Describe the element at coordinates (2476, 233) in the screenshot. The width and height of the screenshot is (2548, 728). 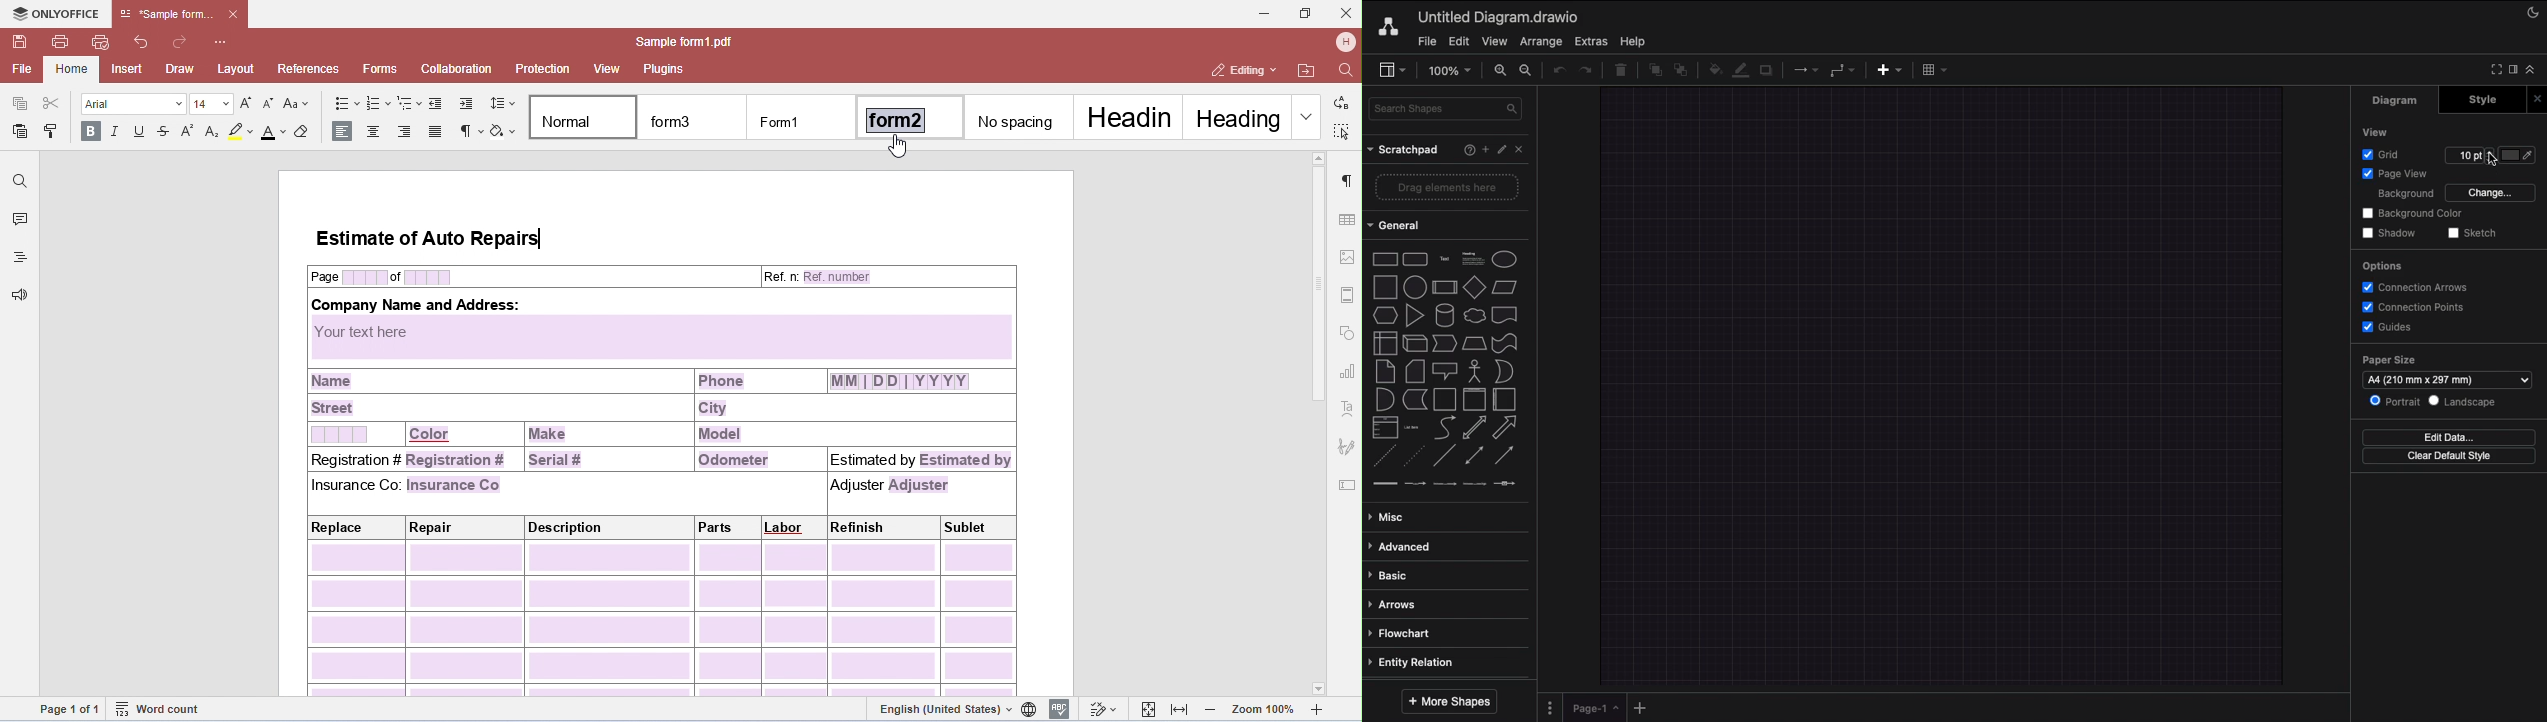
I see `Sketch` at that location.